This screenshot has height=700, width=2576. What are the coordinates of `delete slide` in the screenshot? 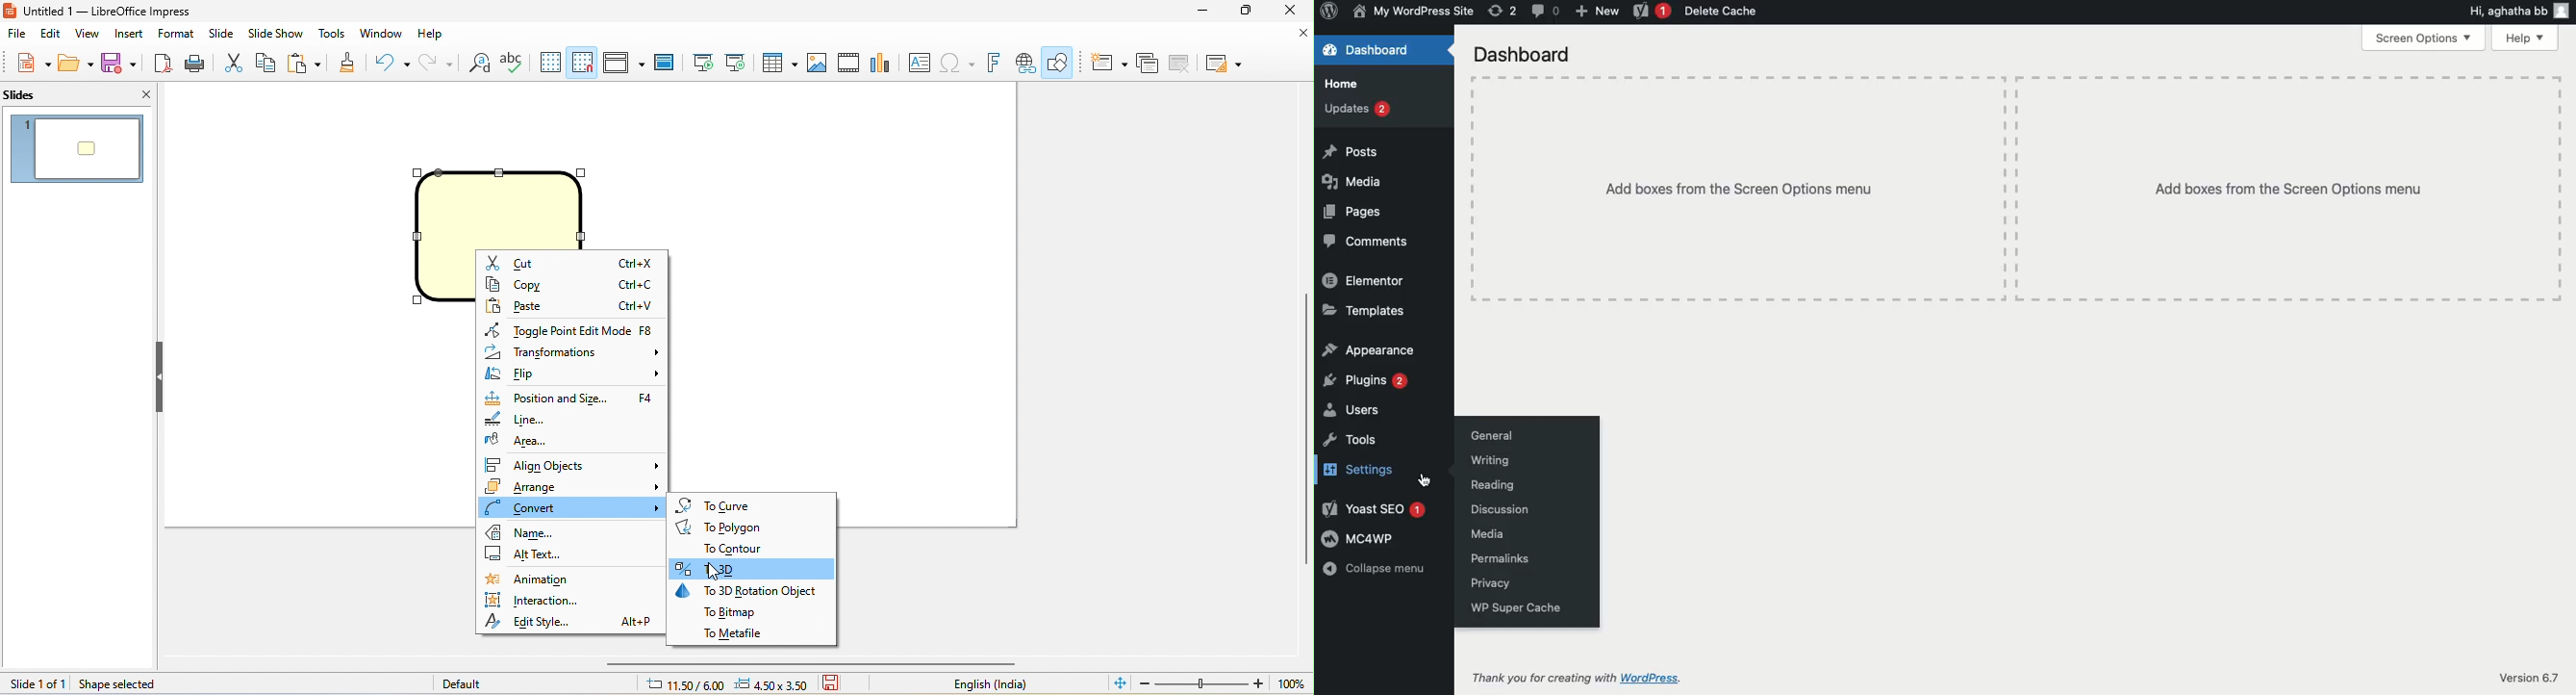 It's located at (1179, 63).